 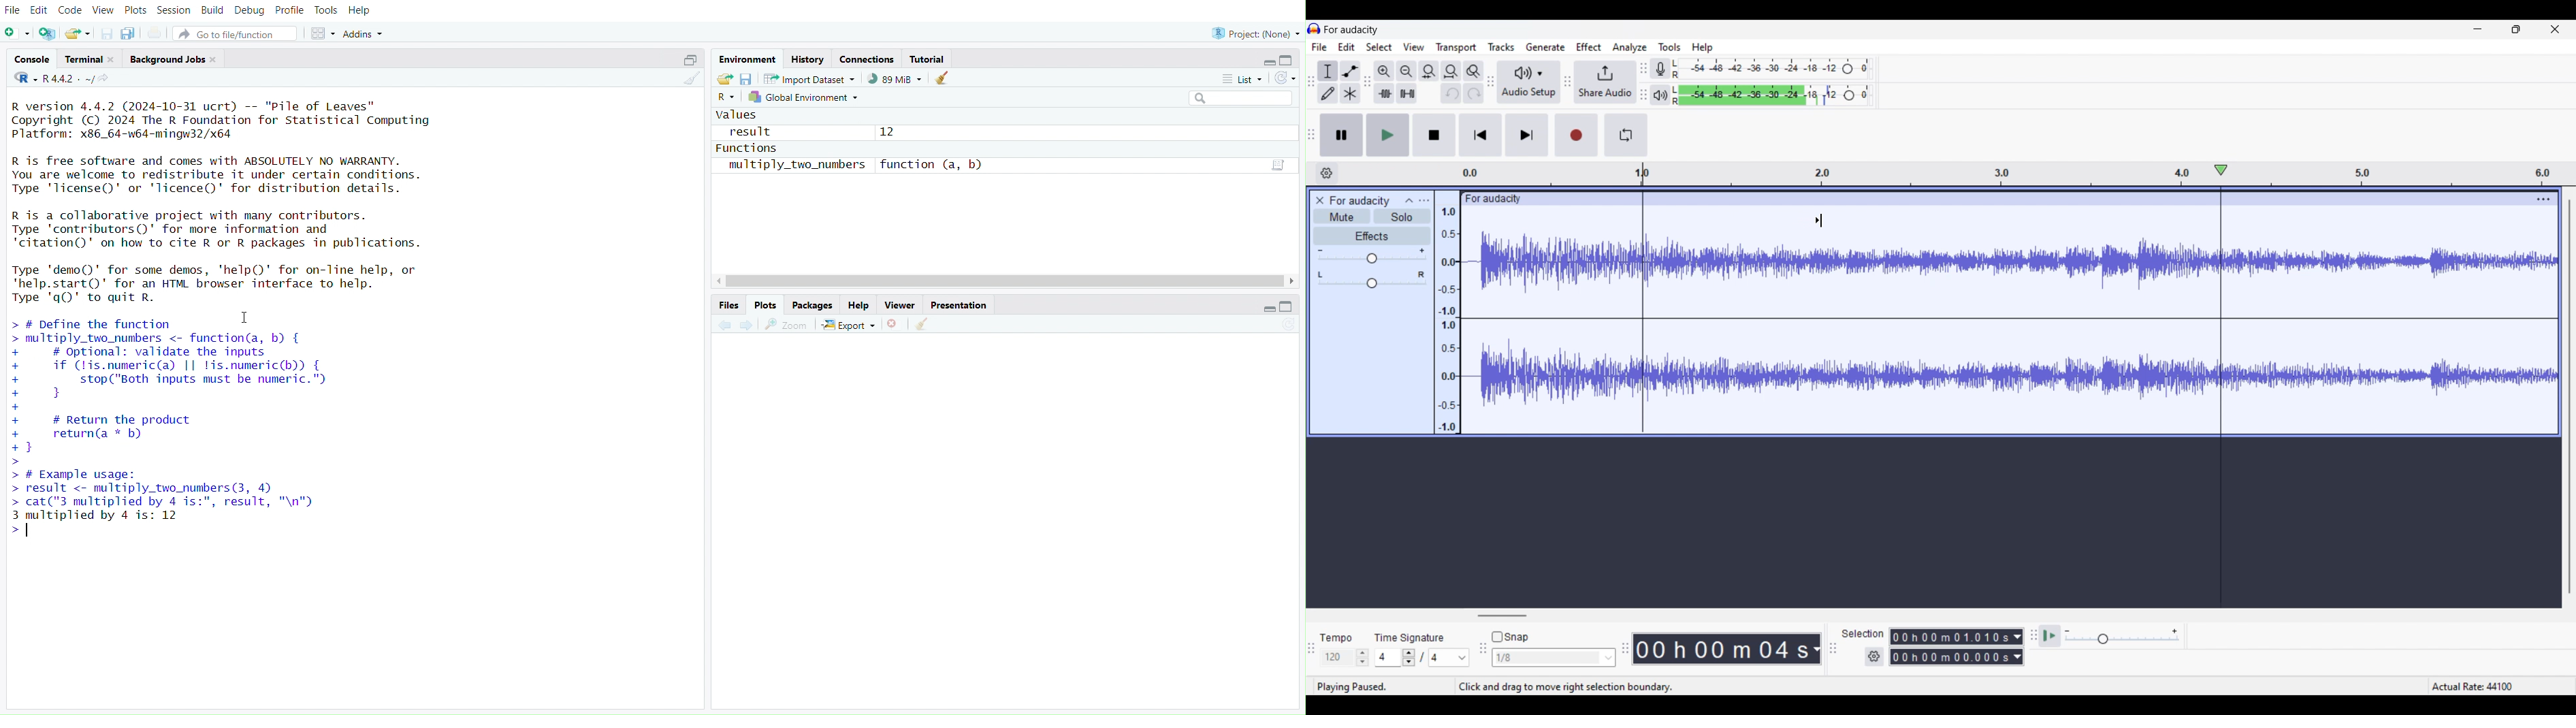 What do you see at coordinates (806, 97) in the screenshot?
I see `Global Environment` at bounding box center [806, 97].